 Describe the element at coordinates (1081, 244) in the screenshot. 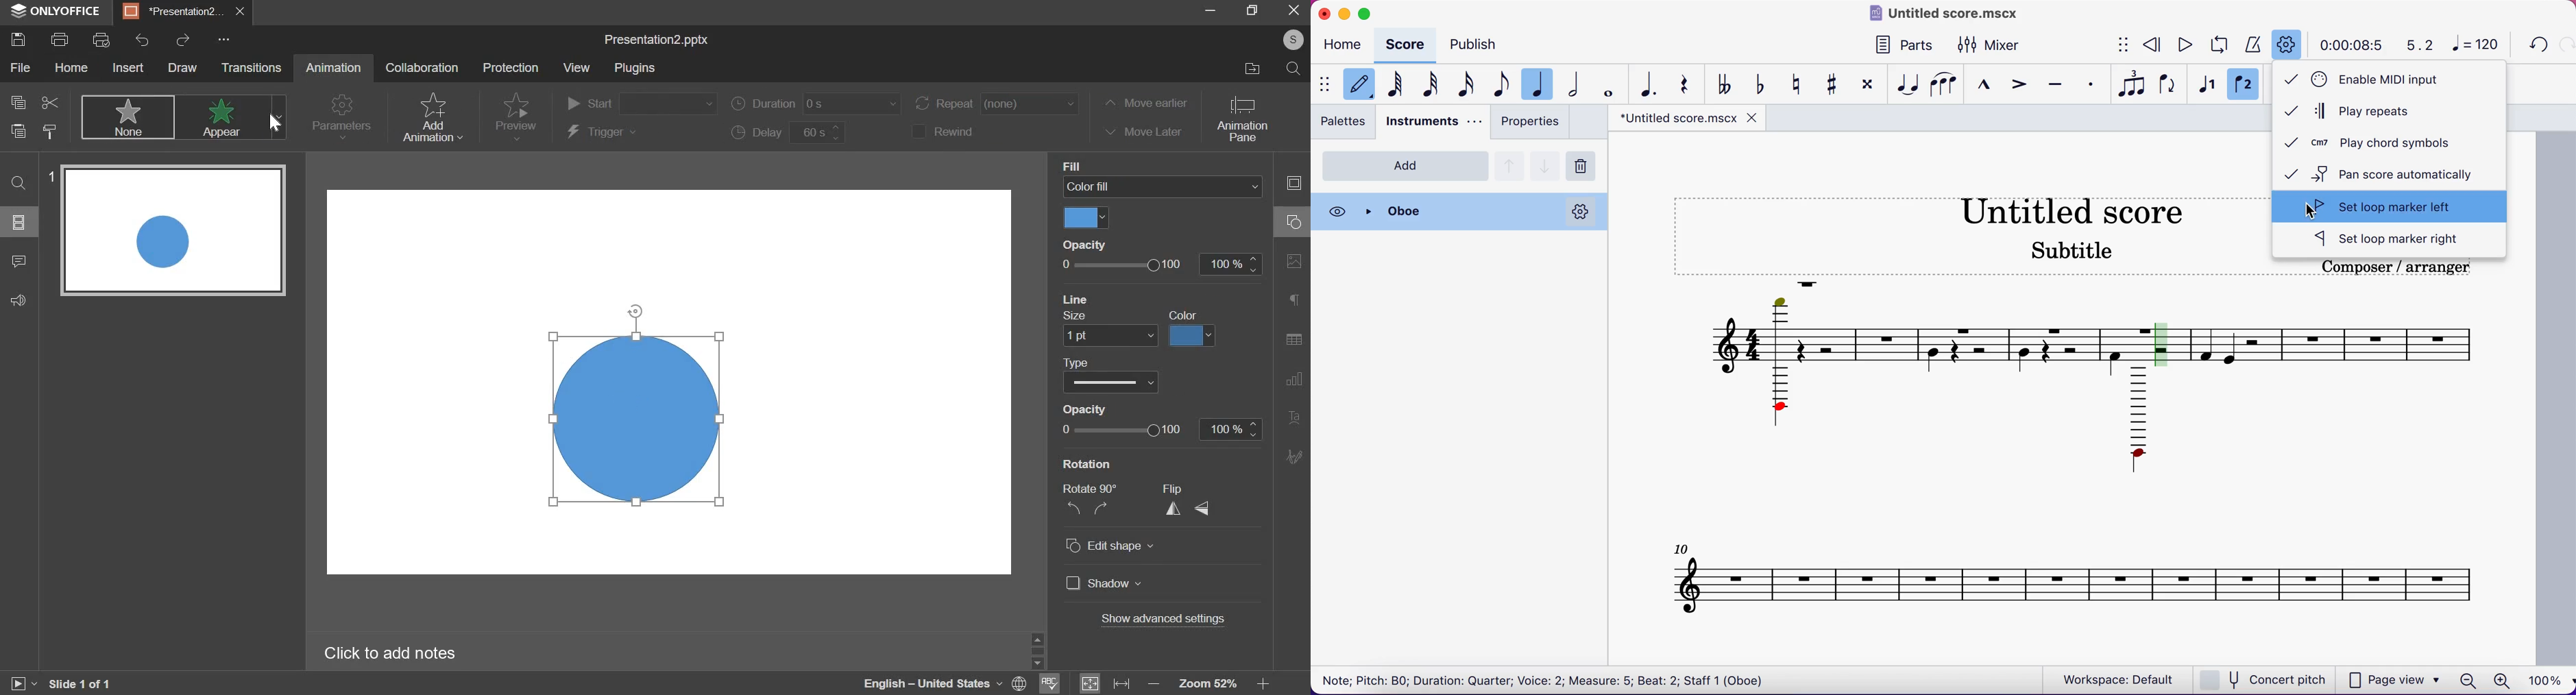

I see `Opacity` at that location.